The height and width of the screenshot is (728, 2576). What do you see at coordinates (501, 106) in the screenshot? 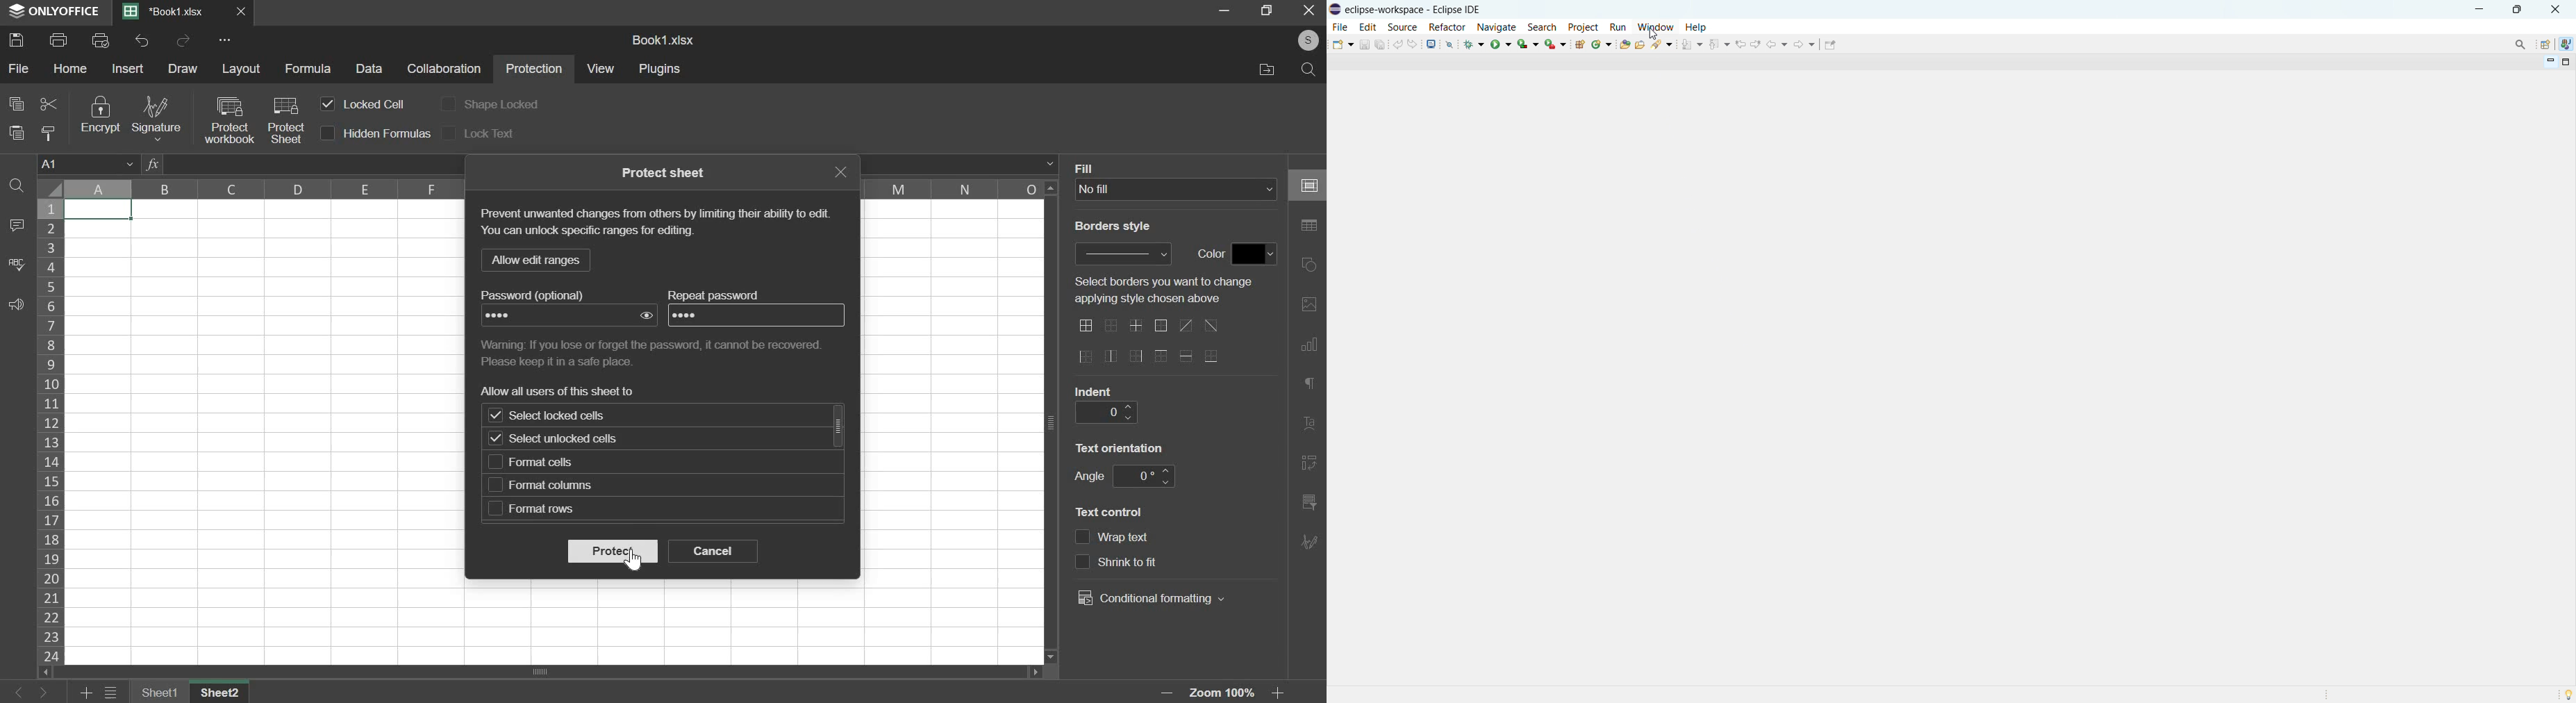
I see `shape locked` at bounding box center [501, 106].